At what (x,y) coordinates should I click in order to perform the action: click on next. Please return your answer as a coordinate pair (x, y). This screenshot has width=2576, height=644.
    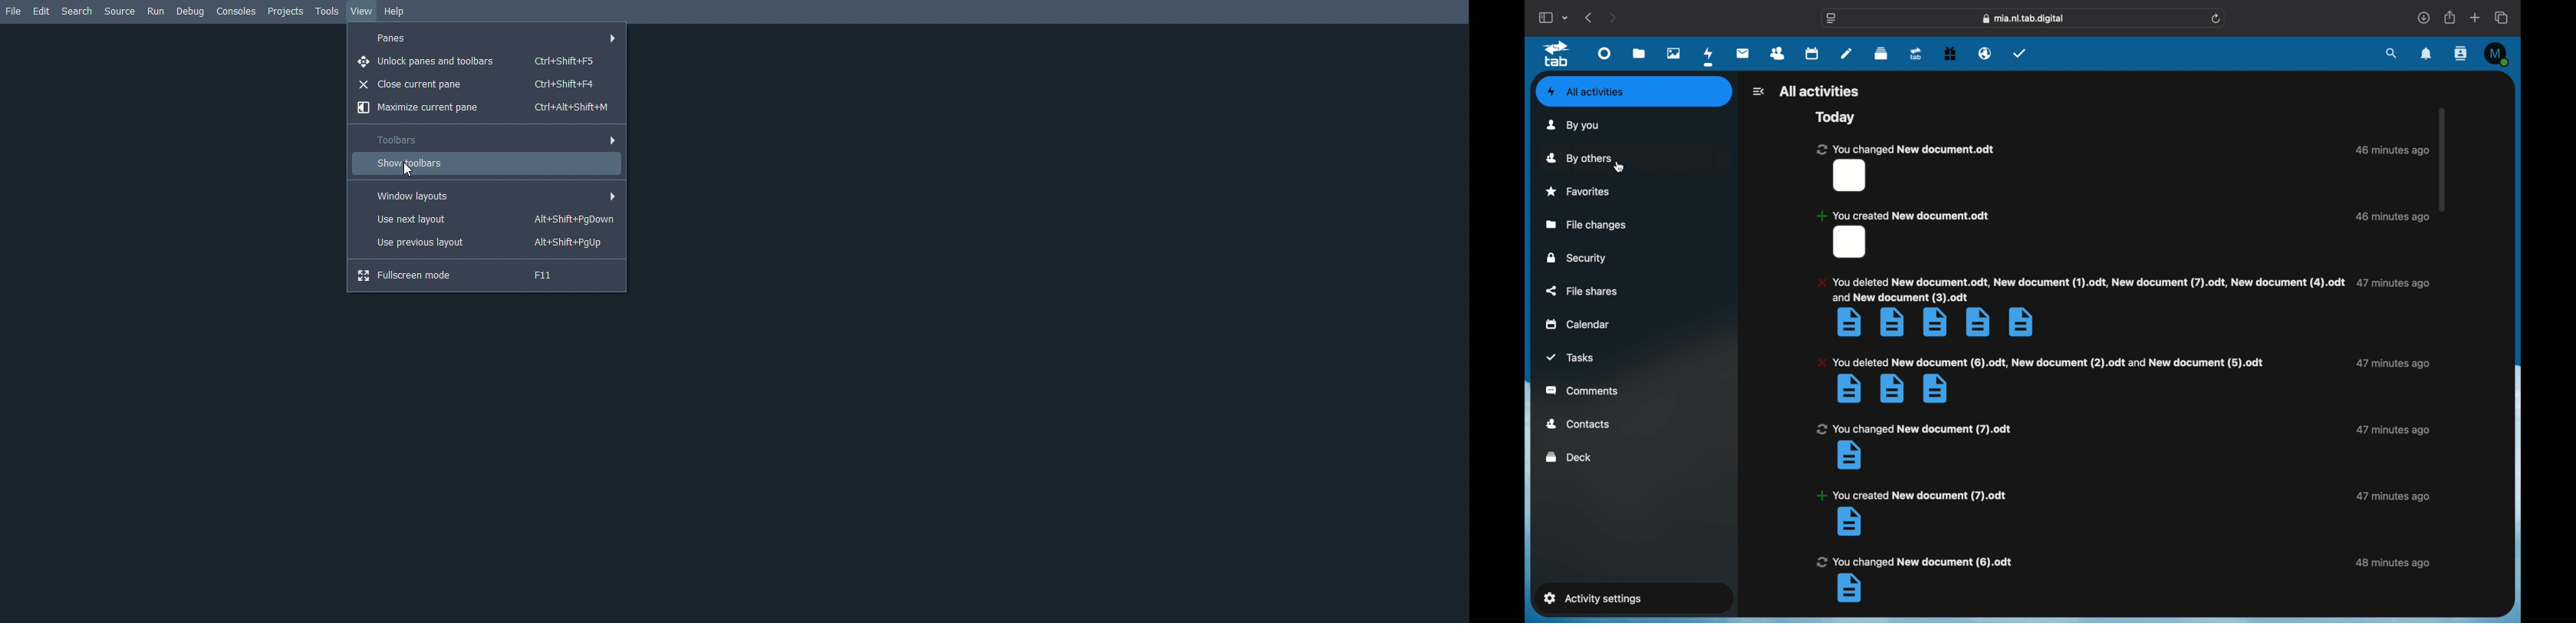
    Looking at the image, I should click on (1614, 18).